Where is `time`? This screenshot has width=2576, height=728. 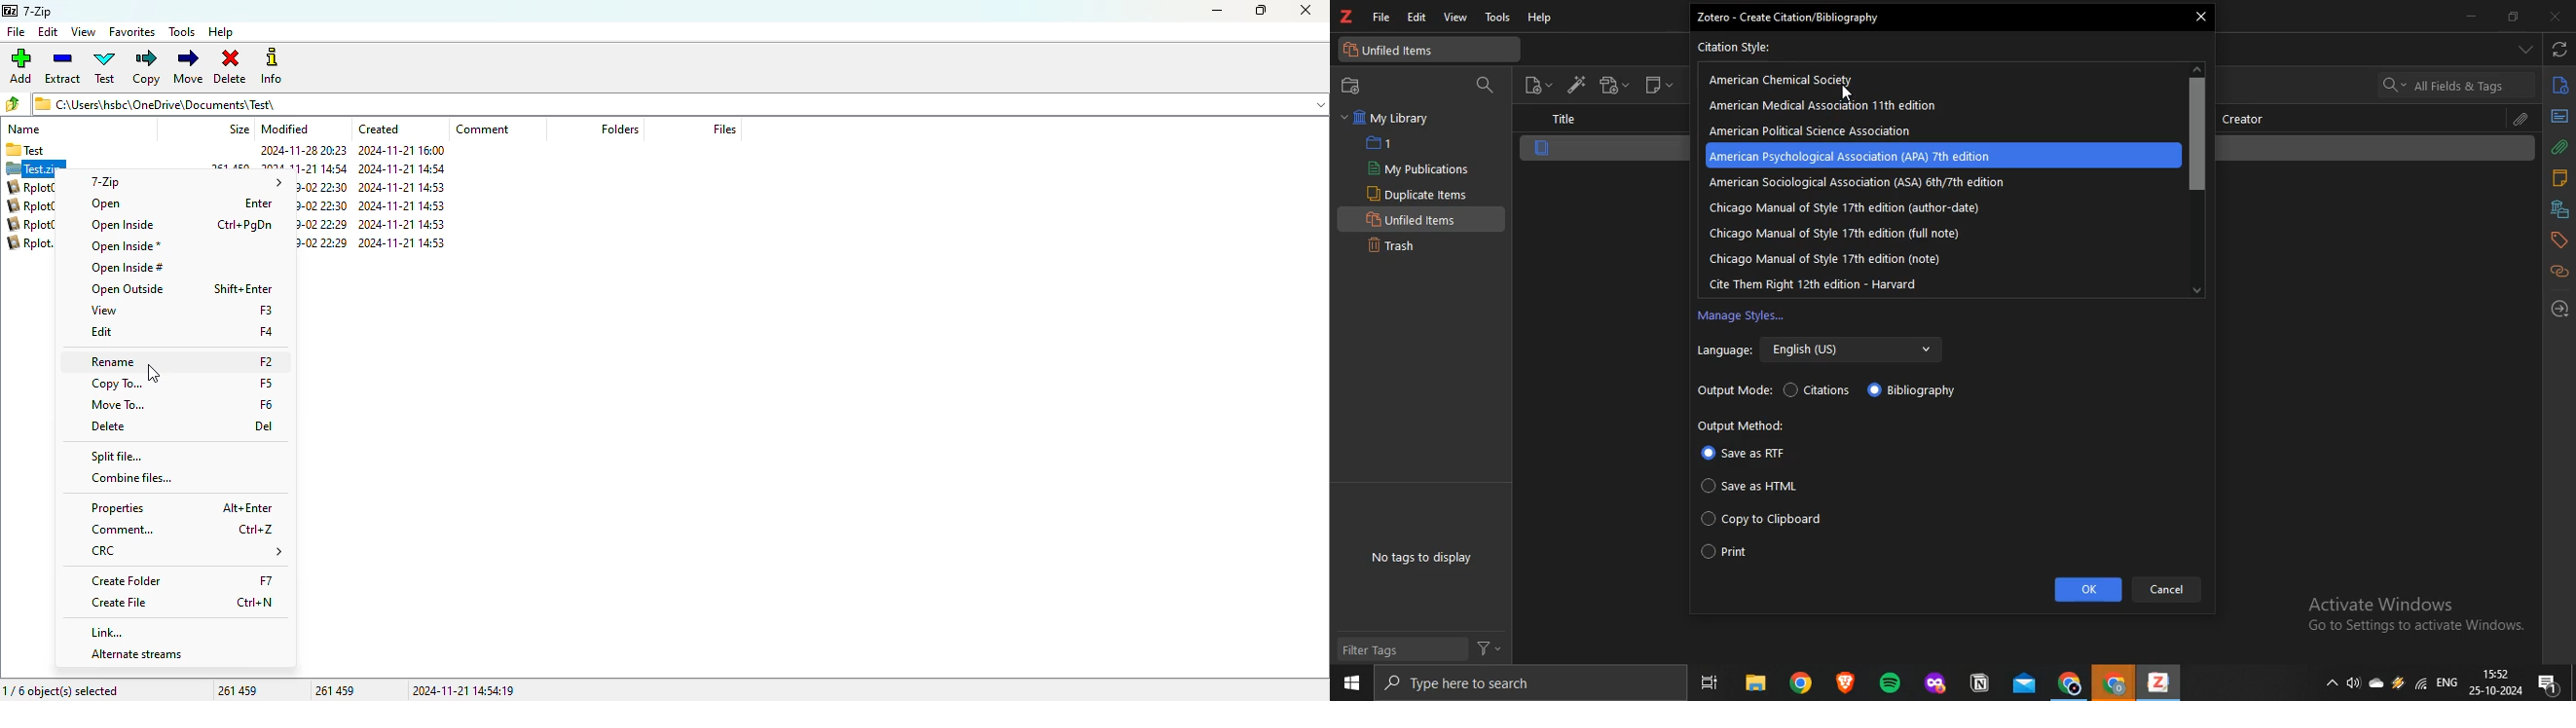
time is located at coordinates (2497, 673).